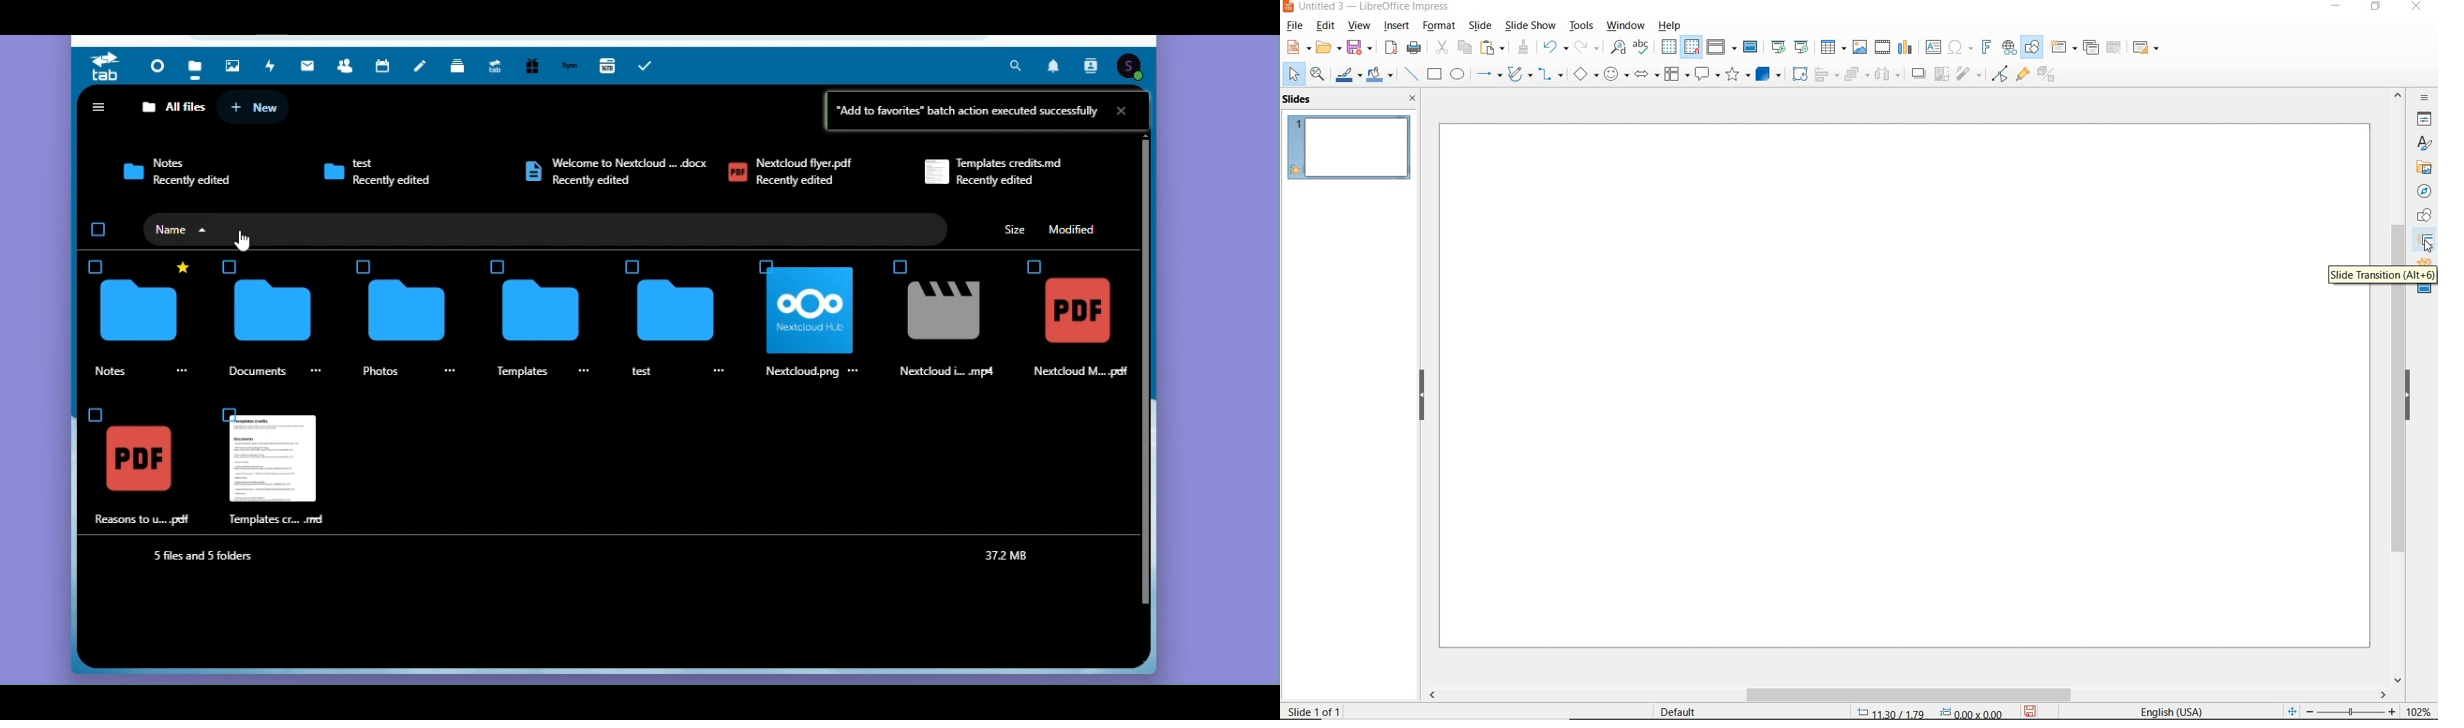 This screenshot has width=2464, height=728. What do you see at coordinates (139, 461) in the screenshot?
I see `Icon` at bounding box center [139, 461].